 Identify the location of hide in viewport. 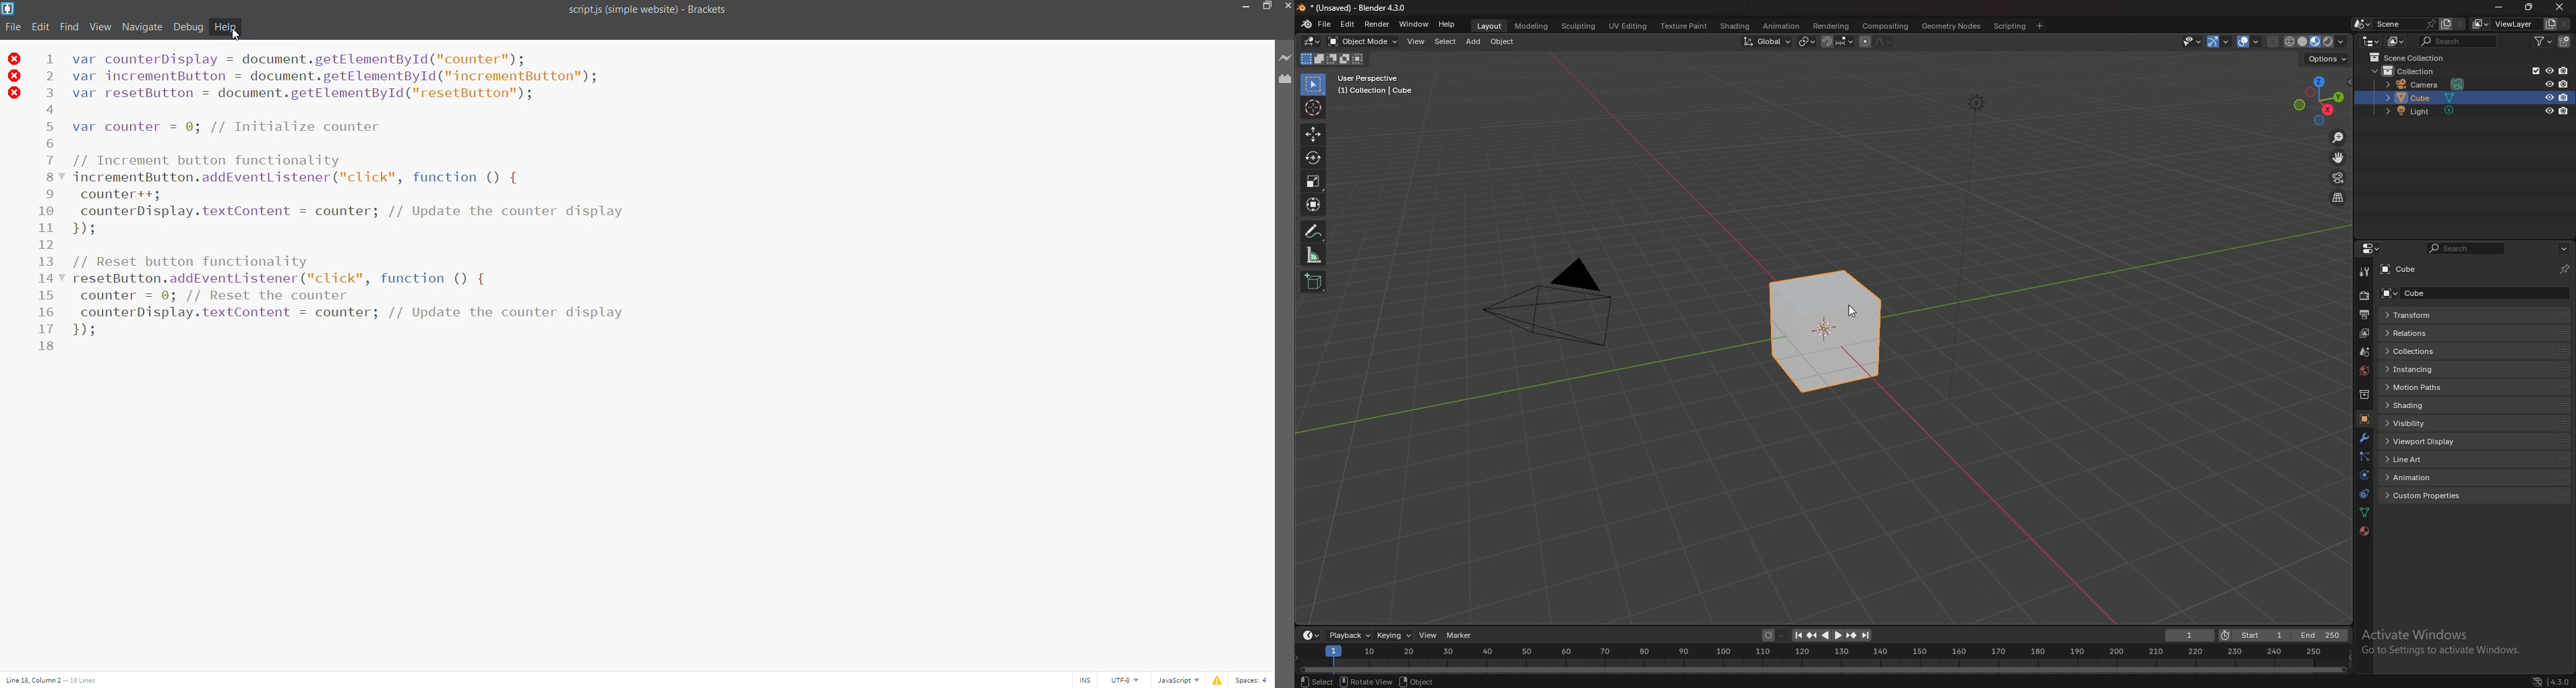
(2548, 85).